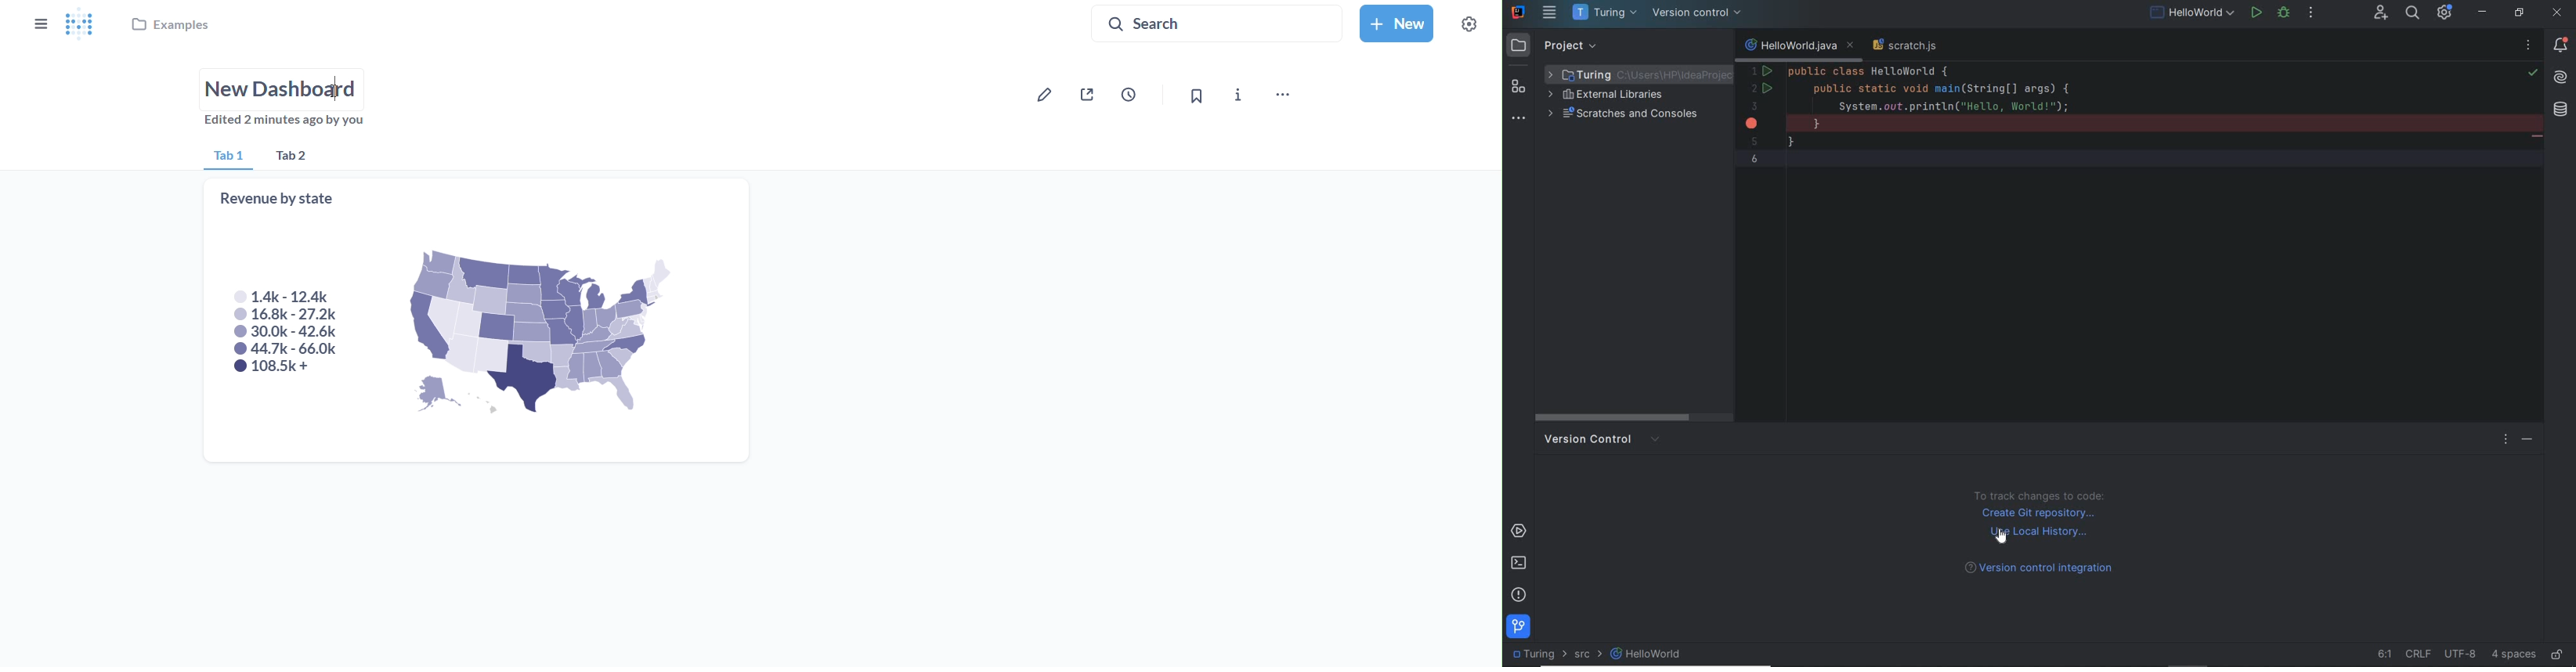  What do you see at coordinates (2530, 441) in the screenshot?
I see `hide` at bounding box center [2530, 441].